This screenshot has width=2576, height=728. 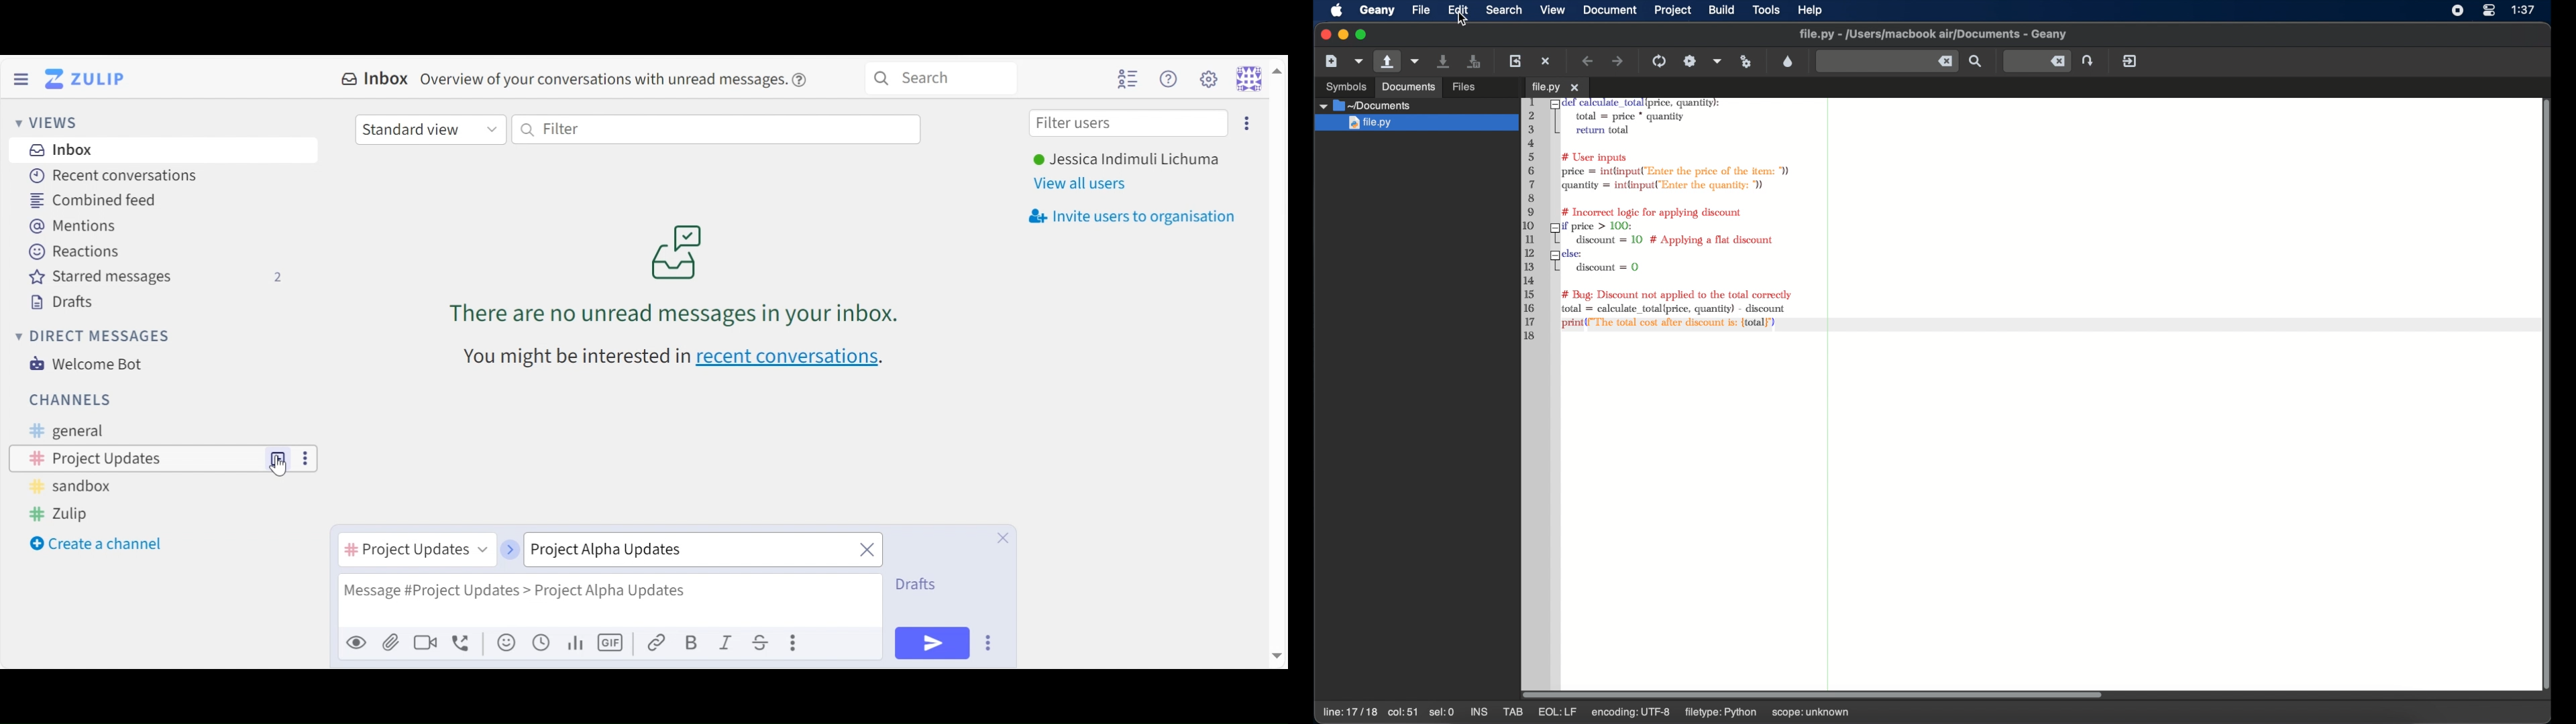 What do you see at coordinates (506, 643) in the screenshot?
I see `Add an emoji` at bounding box center [506, 643].